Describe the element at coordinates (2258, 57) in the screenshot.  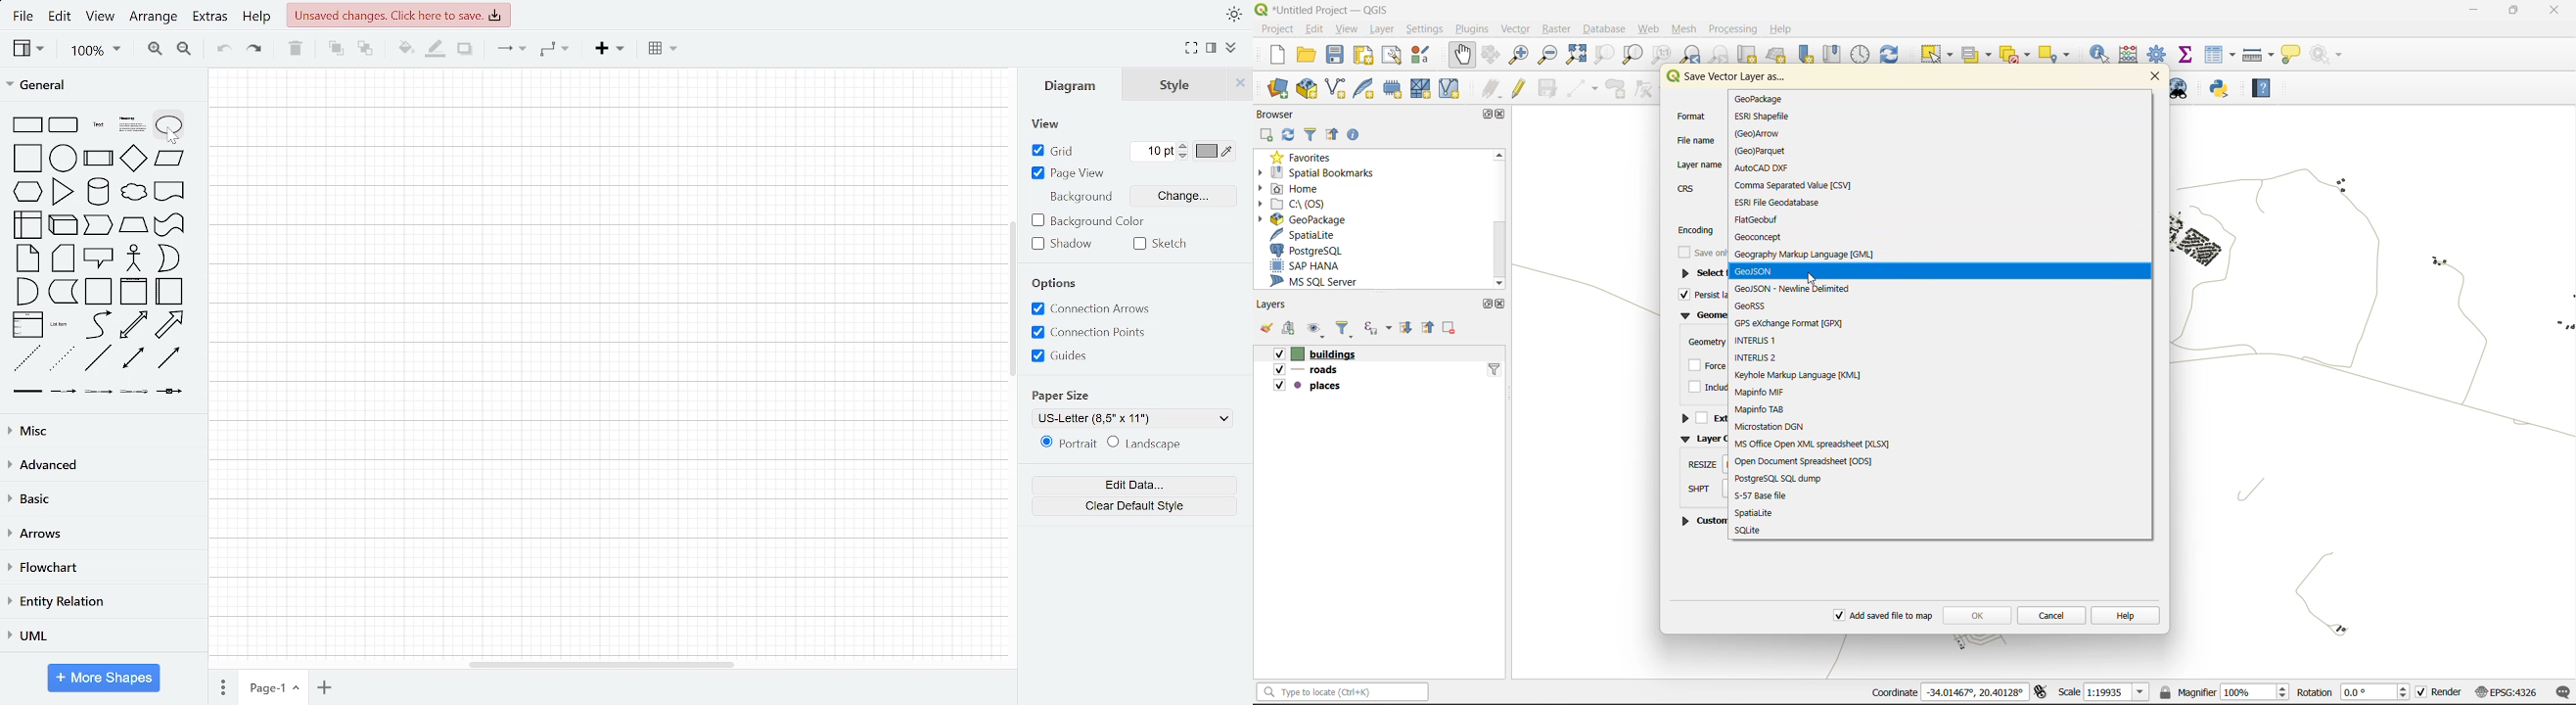
I see `measure line` at that location.